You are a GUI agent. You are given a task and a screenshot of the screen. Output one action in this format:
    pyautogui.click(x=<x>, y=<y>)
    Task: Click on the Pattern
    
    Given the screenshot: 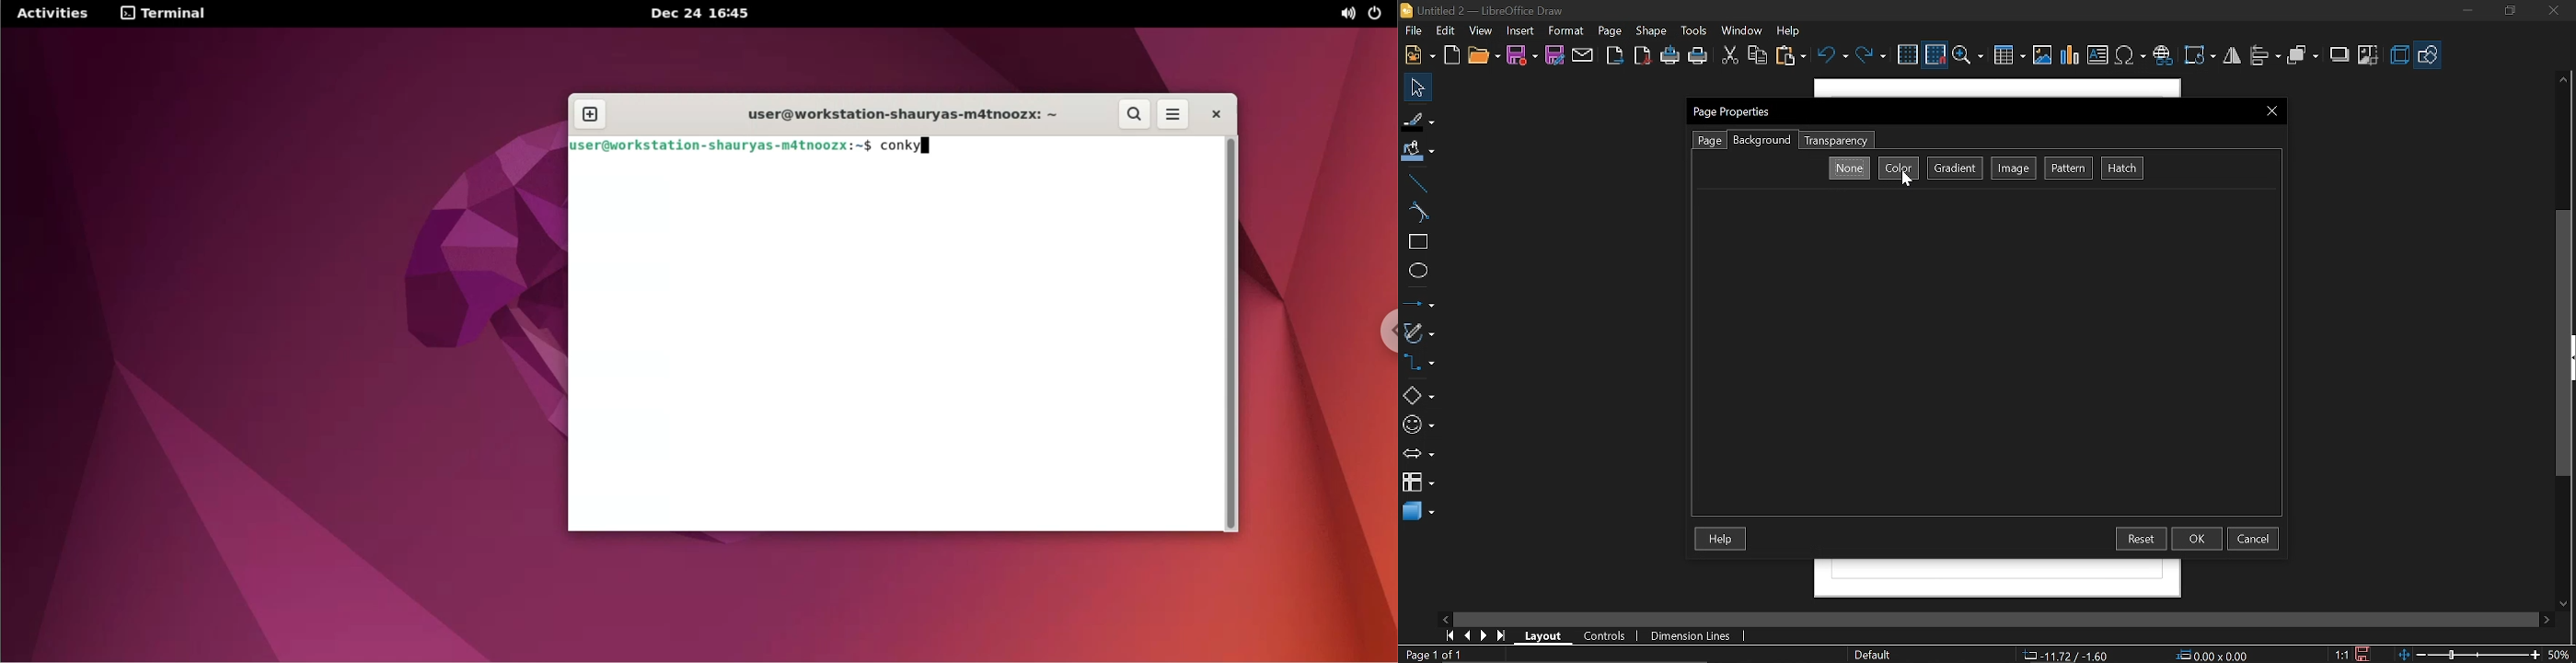 What is the action you would take?
    pyautogui.click(x=2070, y=169)
    